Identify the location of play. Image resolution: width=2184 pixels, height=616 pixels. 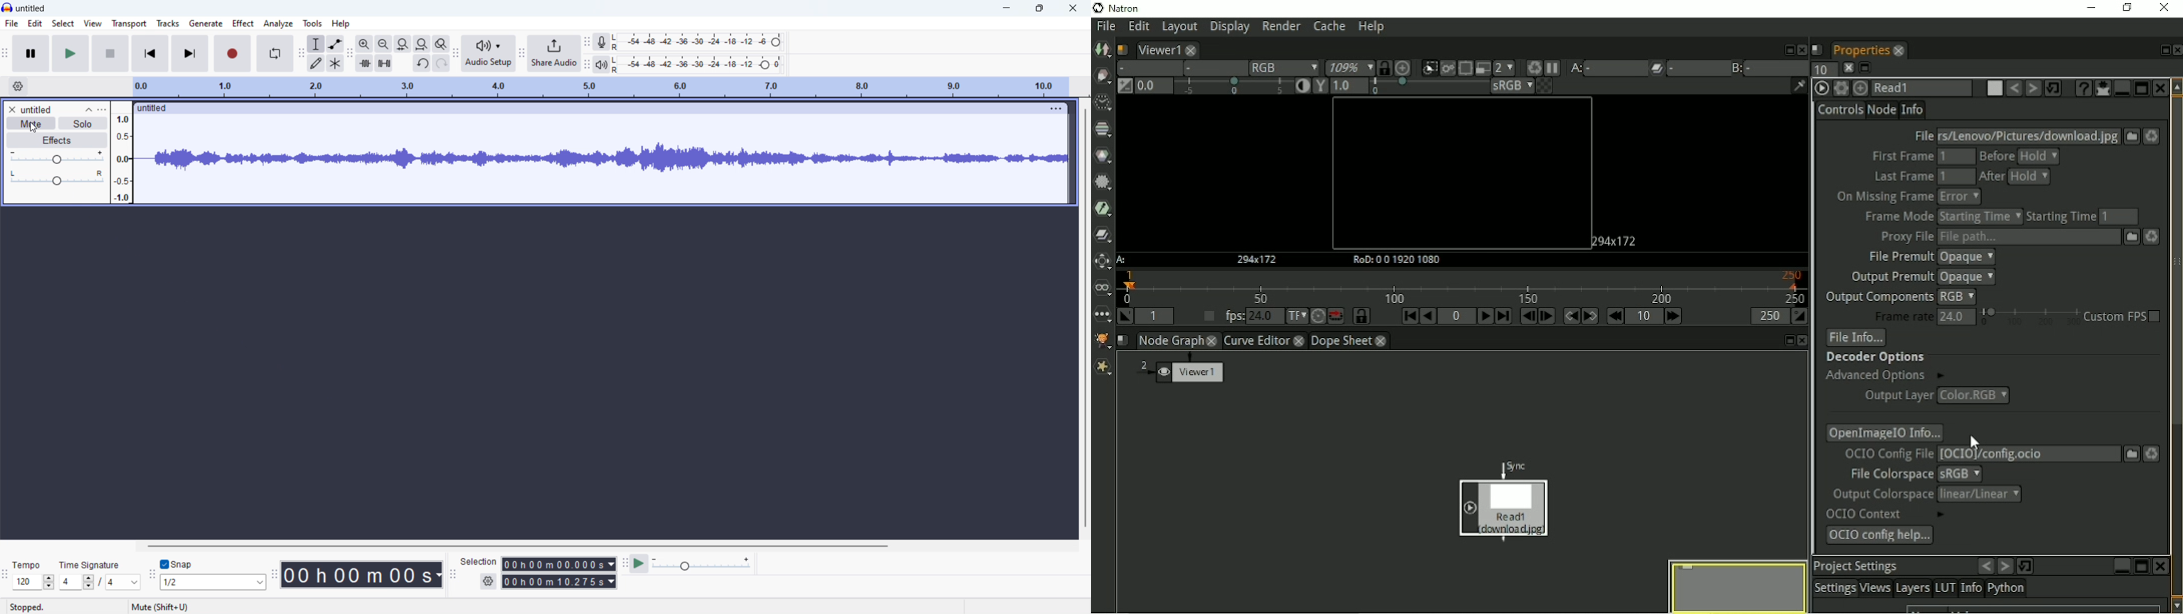
(70, 53).